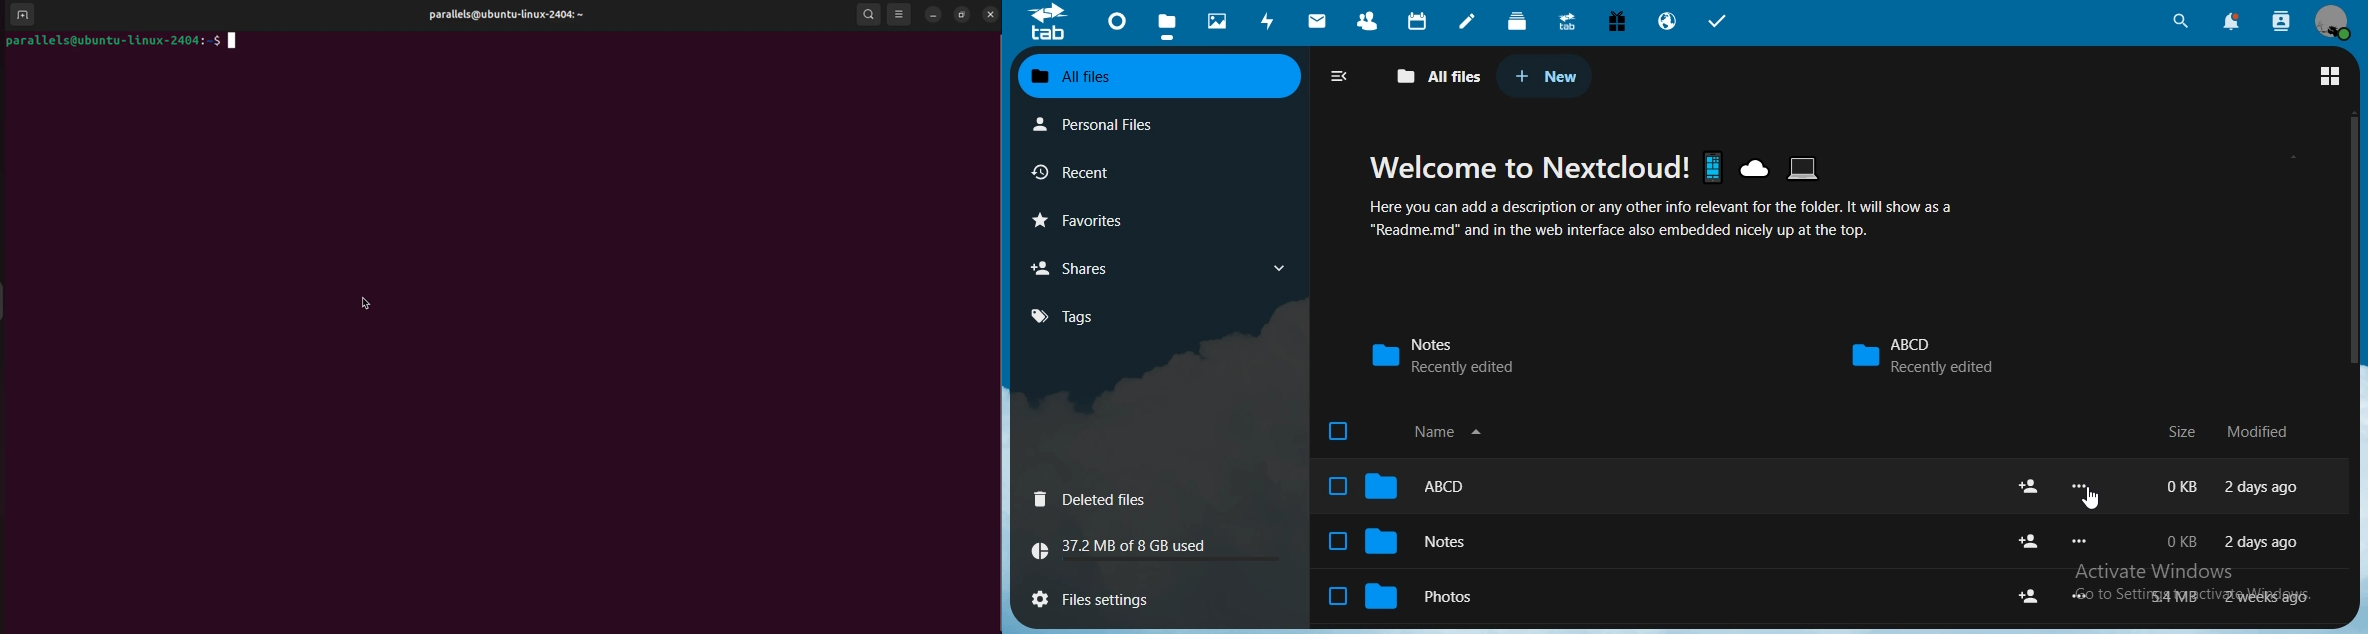 Image resolution: width=2380 pixels, height=644 pixels. Describe the element at coordinates (2237, 489) in the screenshot. I see `text` at that location.